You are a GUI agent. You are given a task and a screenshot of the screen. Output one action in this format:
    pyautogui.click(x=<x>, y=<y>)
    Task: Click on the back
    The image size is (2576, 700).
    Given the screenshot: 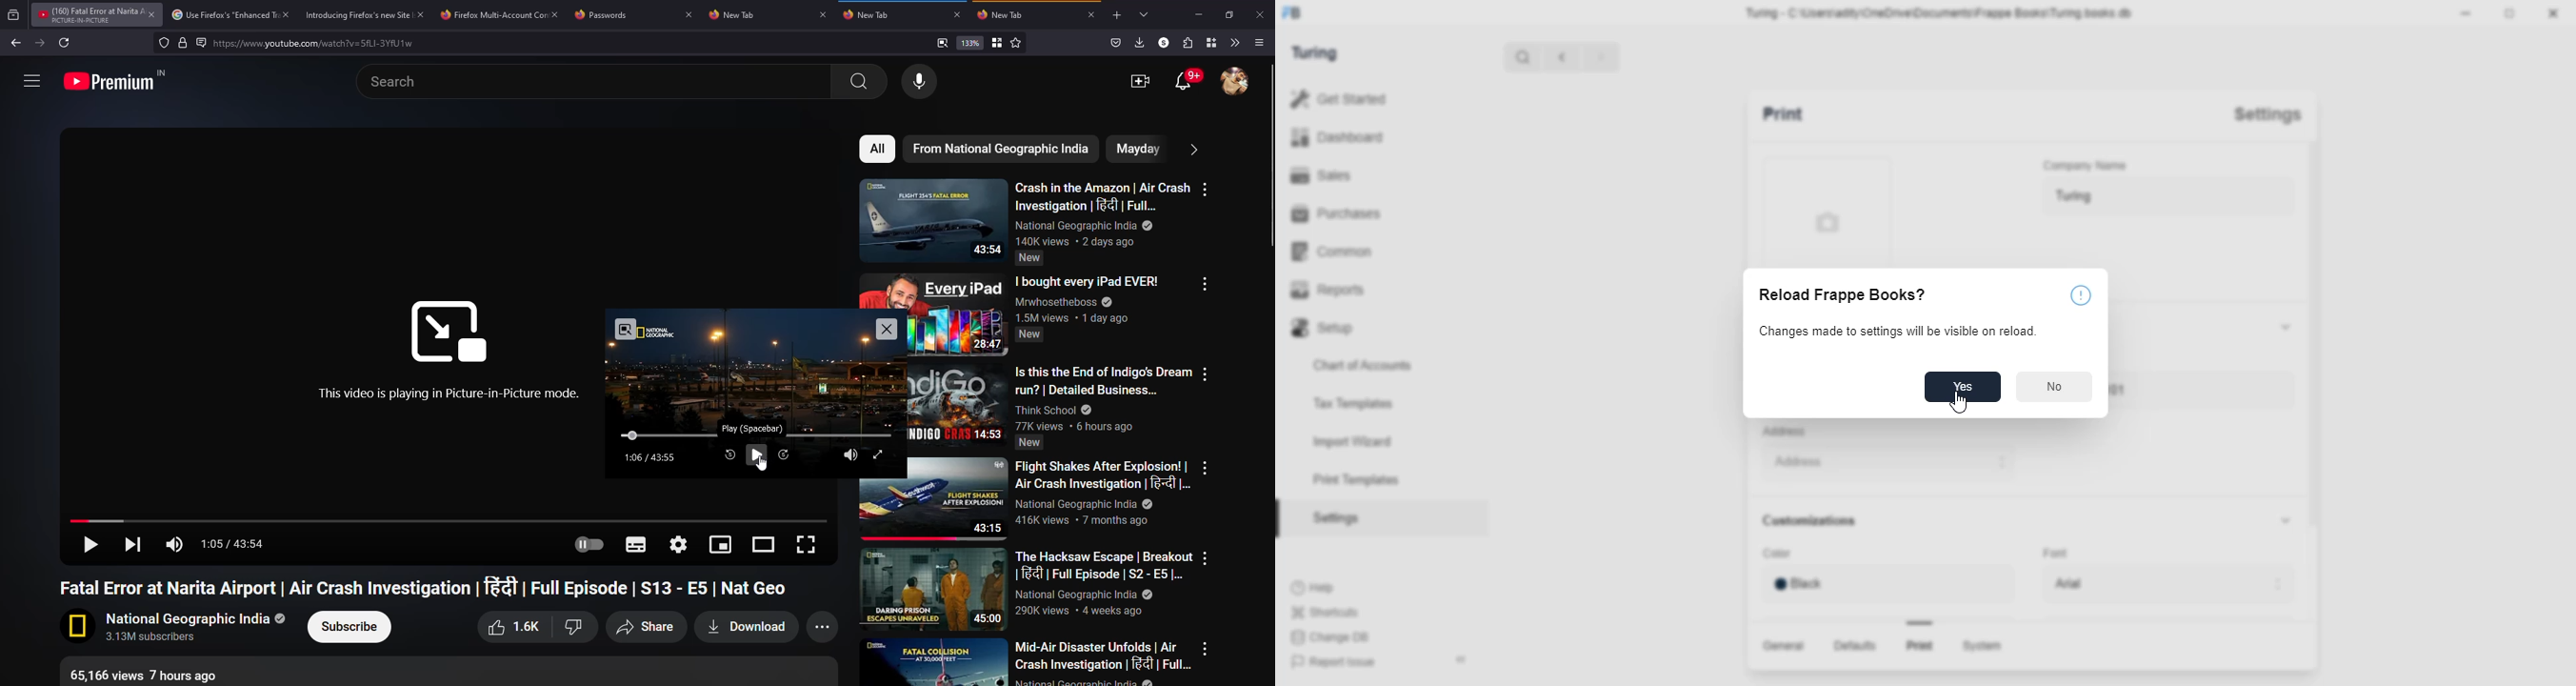 What is the action you would take?
    pyautogui.click(x=16, y=44)
    